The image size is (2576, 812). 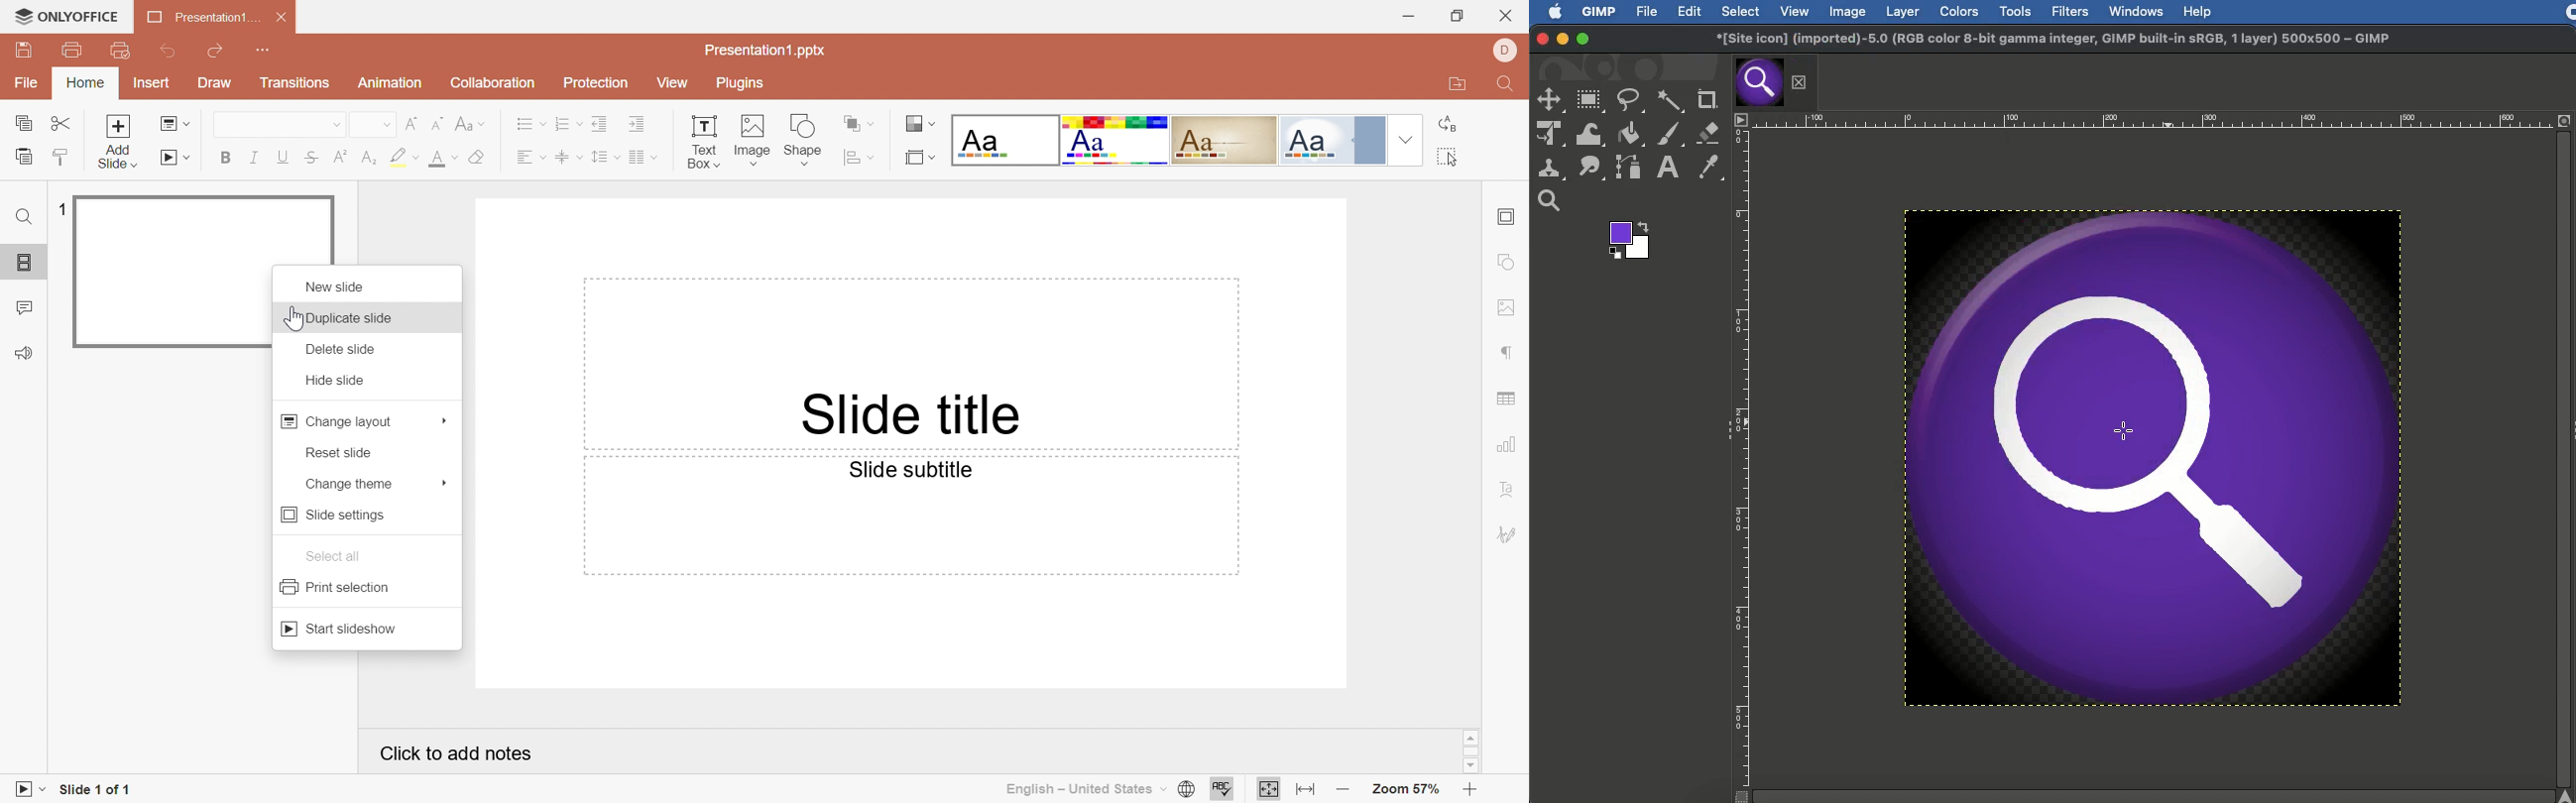 I want to click on Feedback & Support, so click(x=24, y=354).